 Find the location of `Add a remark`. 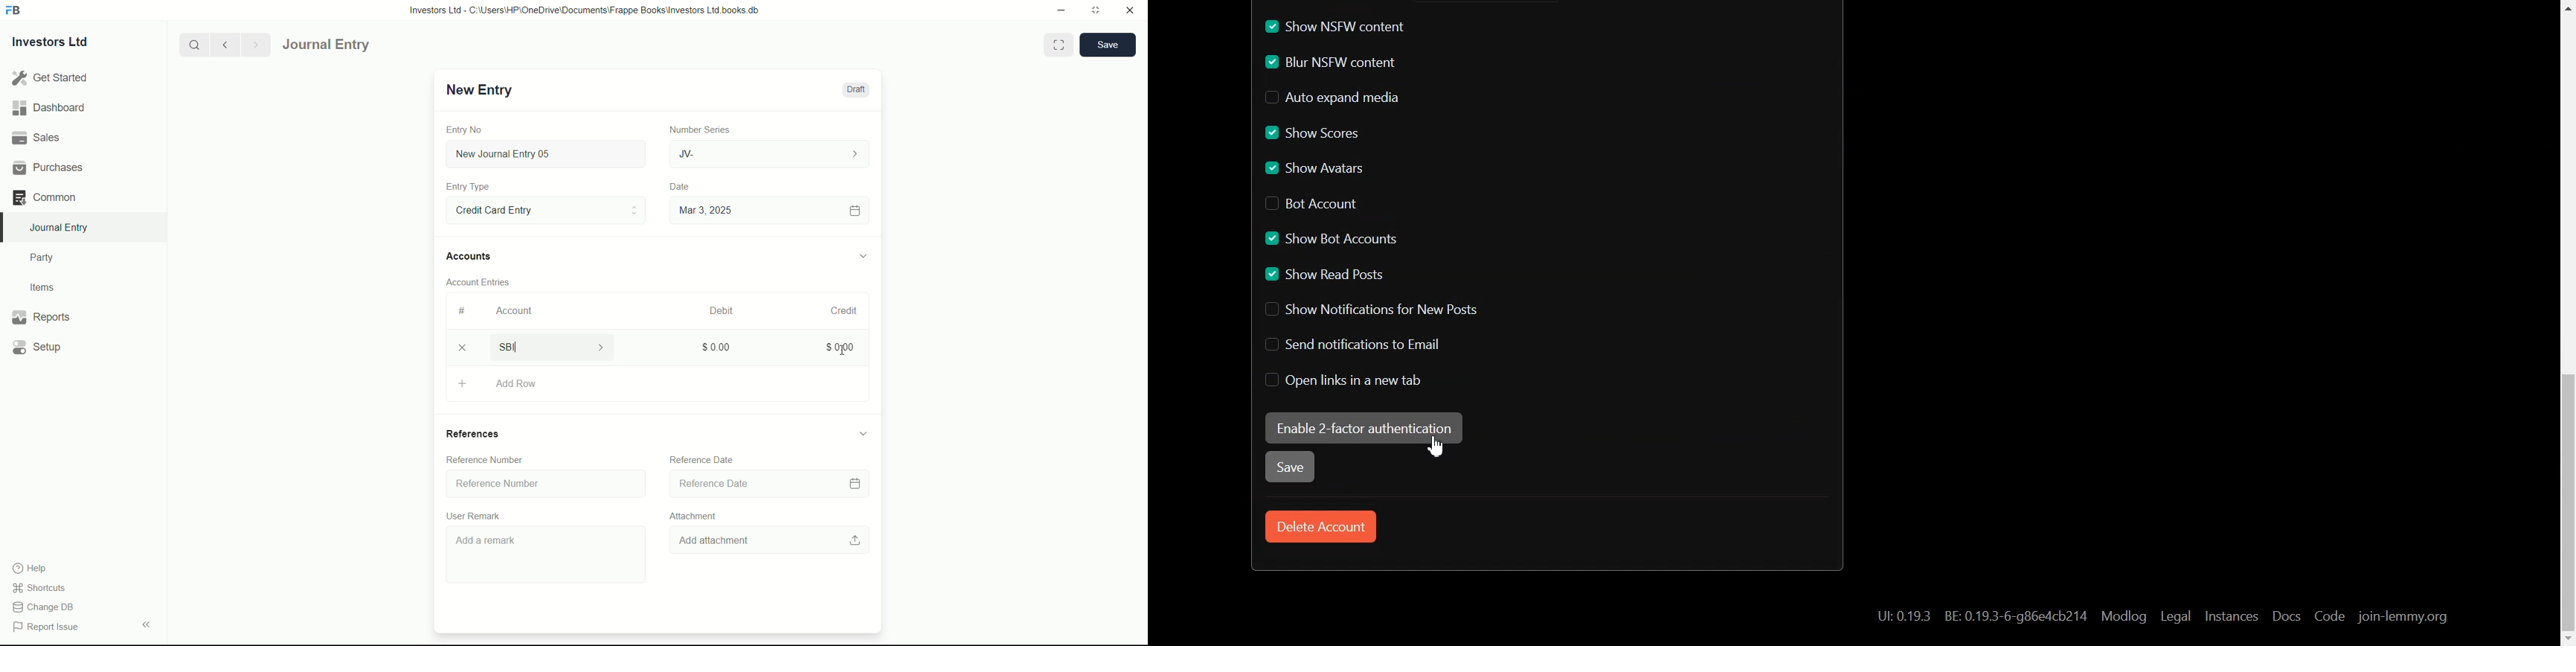

Add a remark is located at coordinates (548, 556).